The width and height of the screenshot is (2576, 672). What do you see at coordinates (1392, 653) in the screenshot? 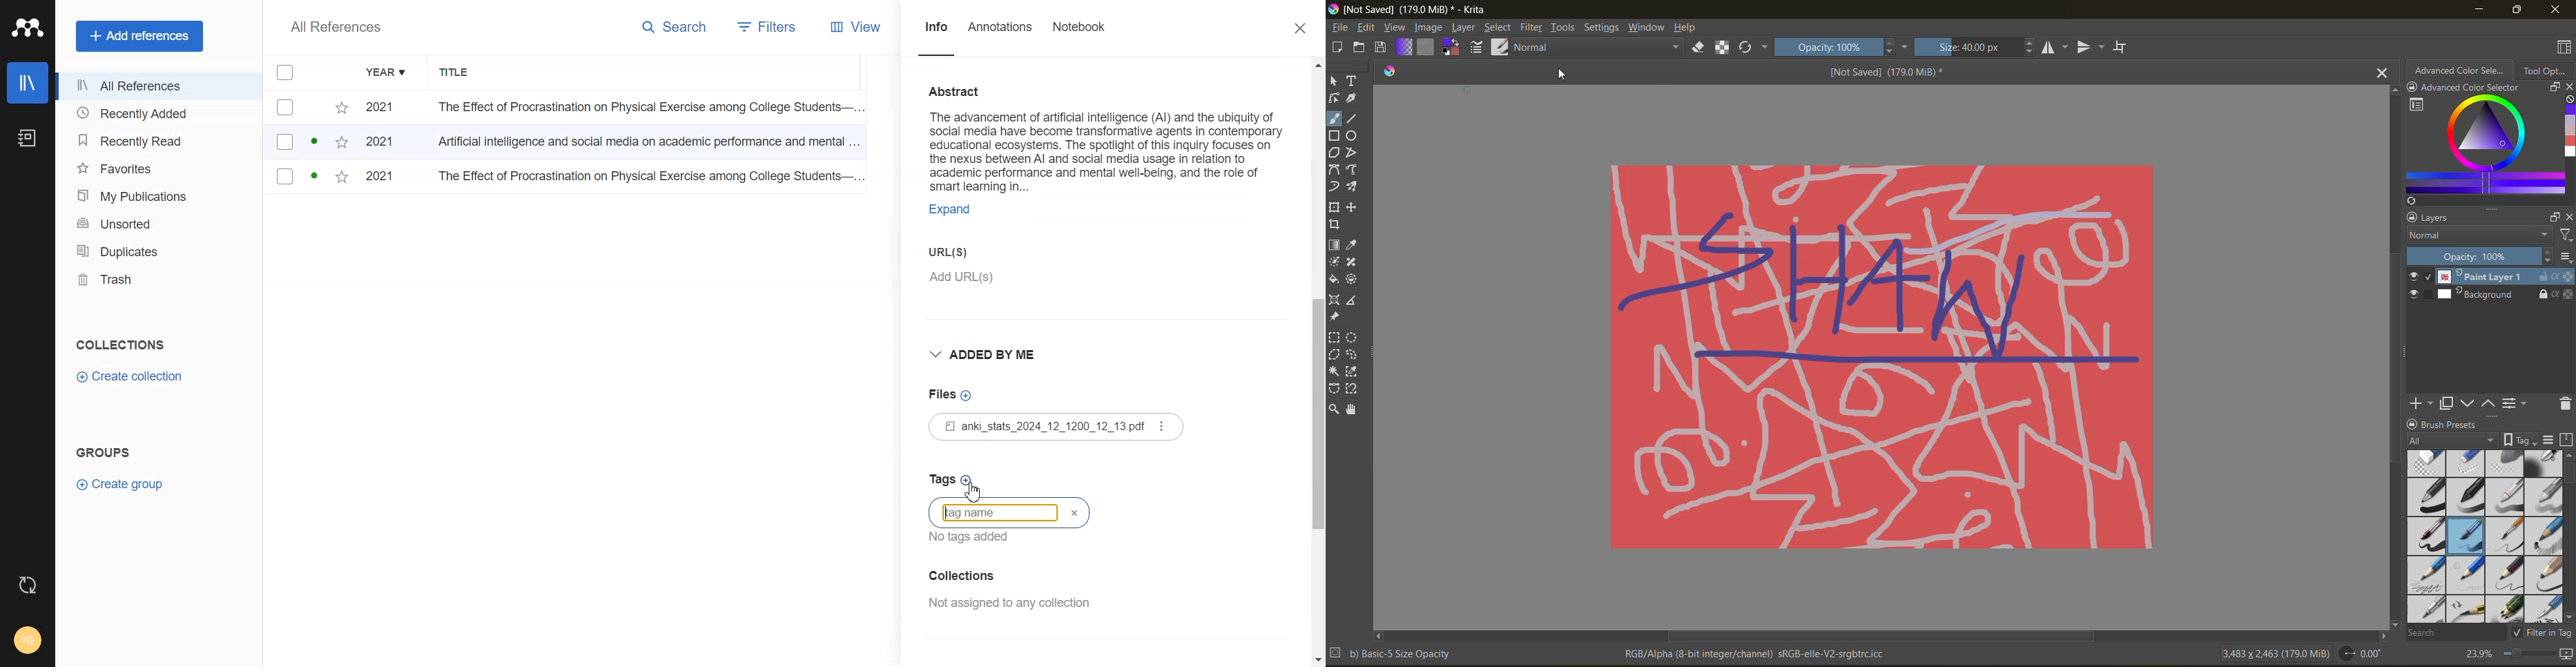
I see `b) Basic-5 Size Opacity` at bounding box center [1392, 653].